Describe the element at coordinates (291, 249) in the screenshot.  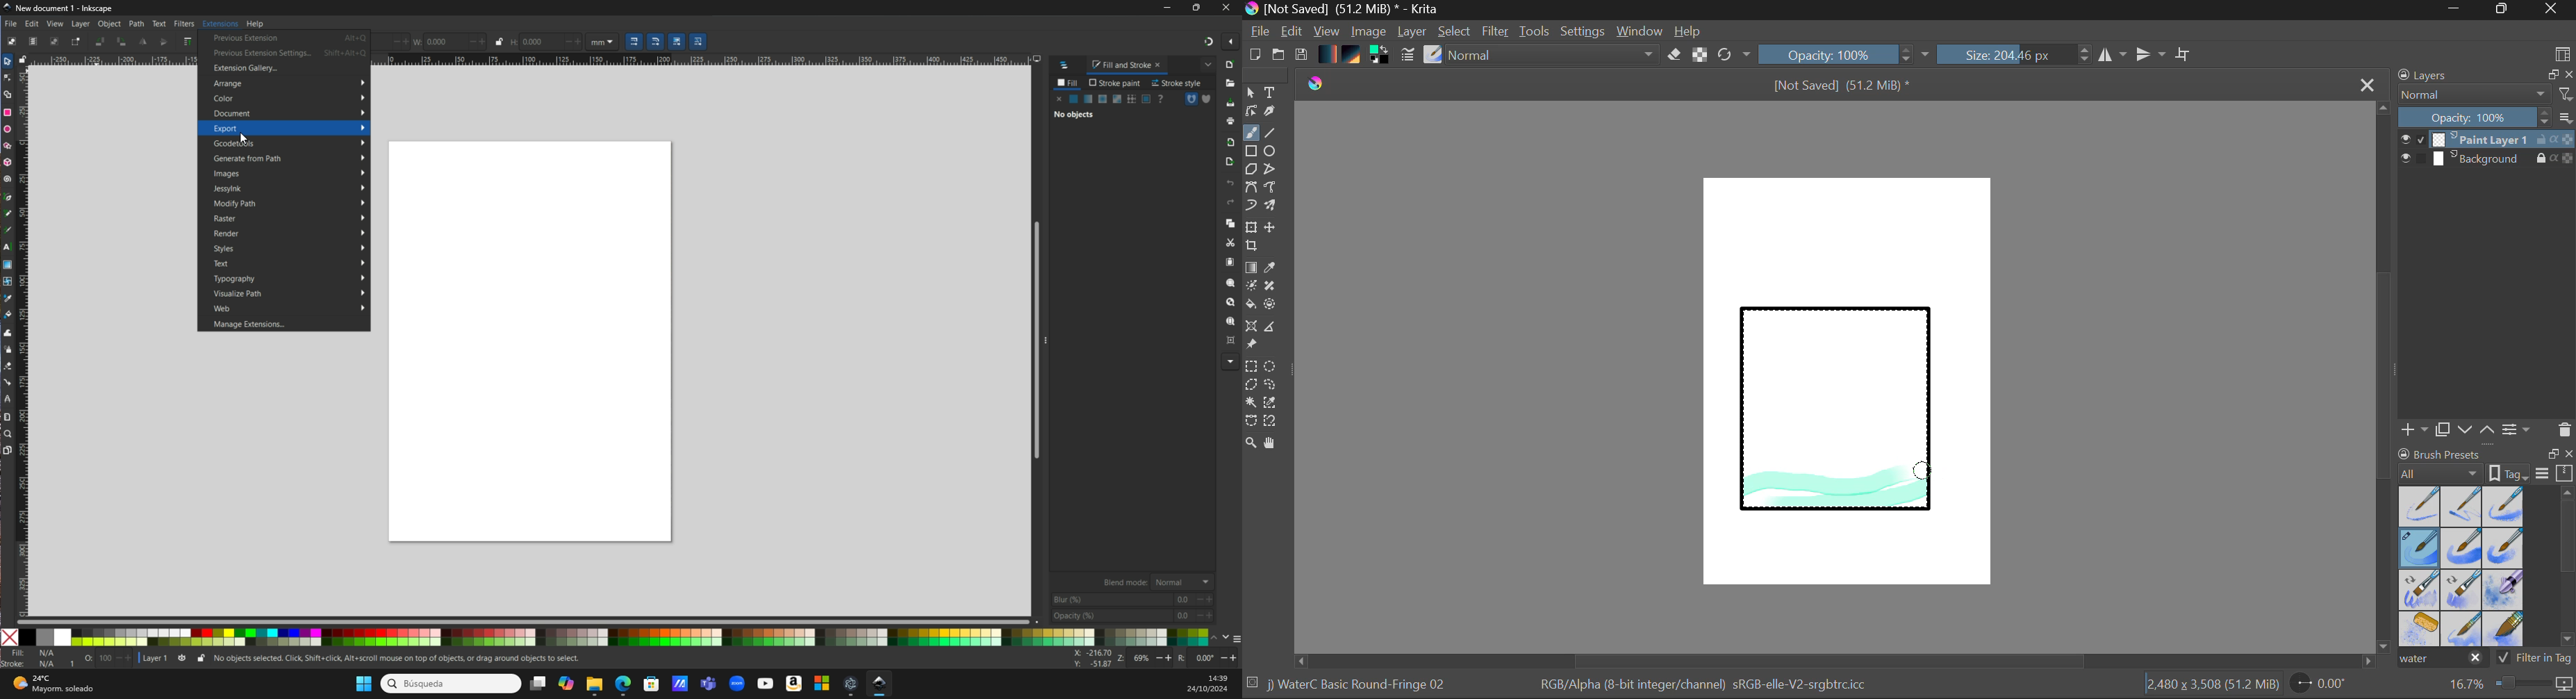
I see `Styles` at that location.